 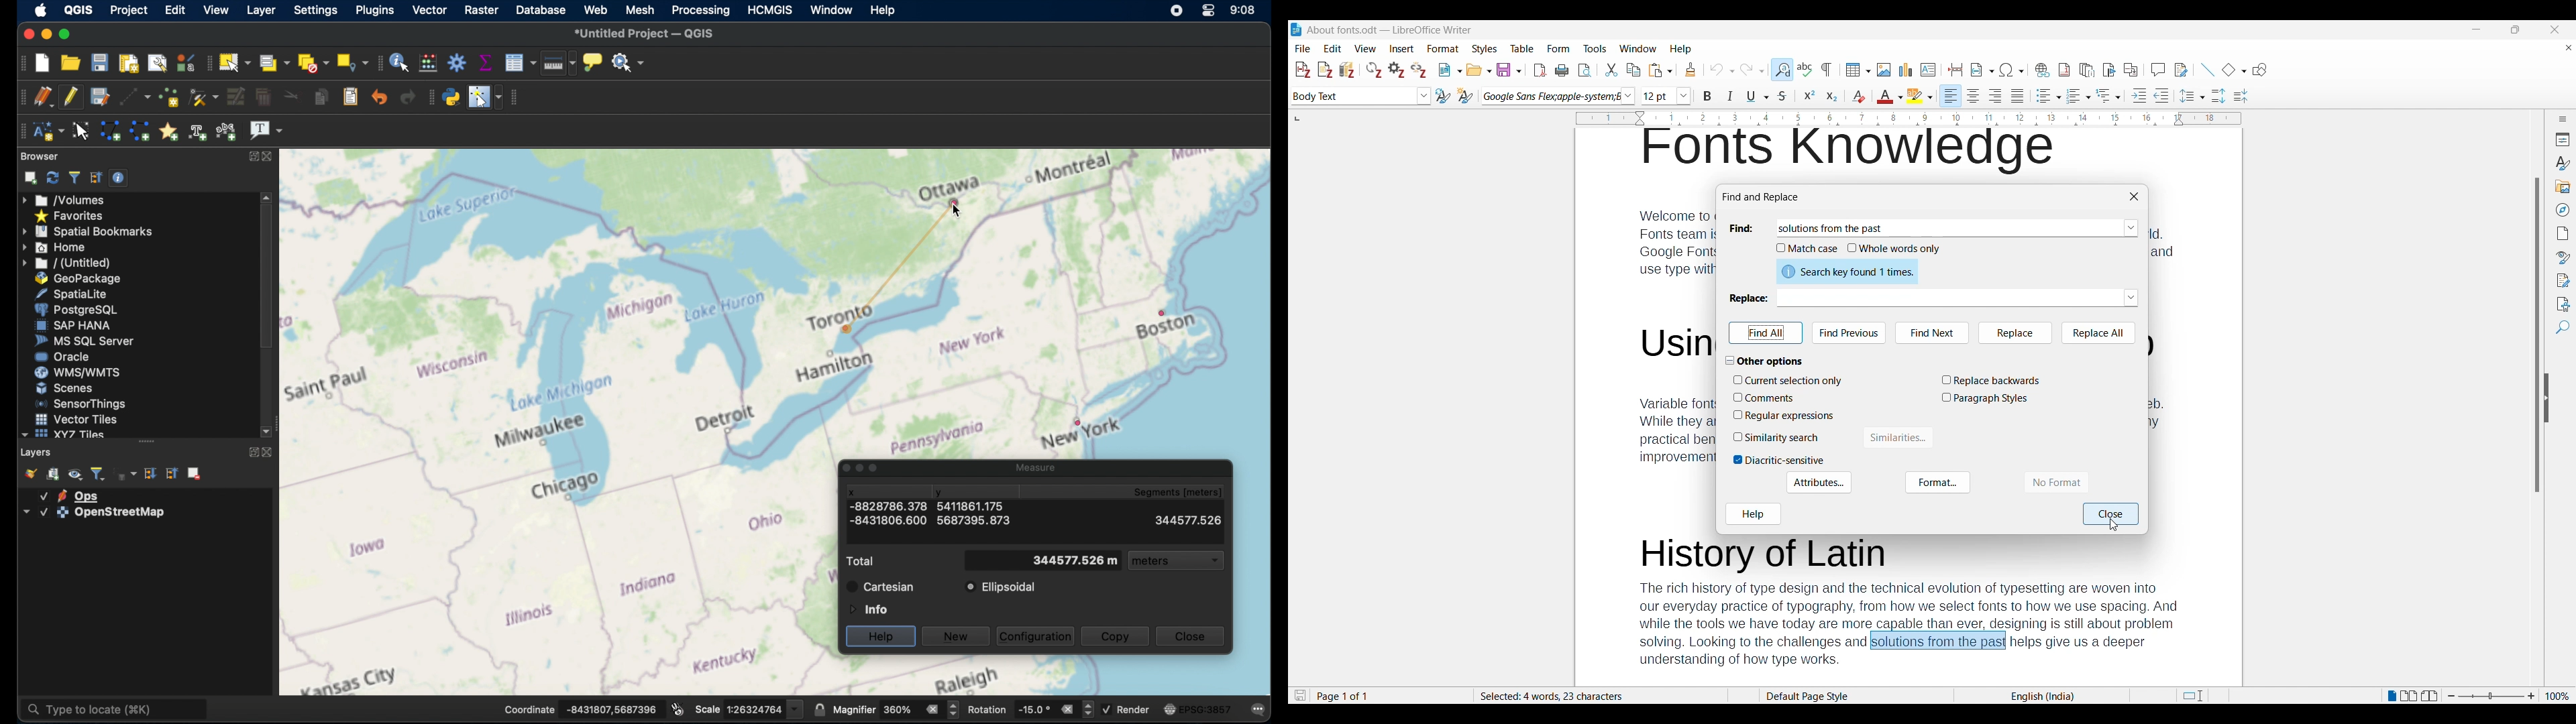 I want to click on Attributes, so click(x=1819, y=483).